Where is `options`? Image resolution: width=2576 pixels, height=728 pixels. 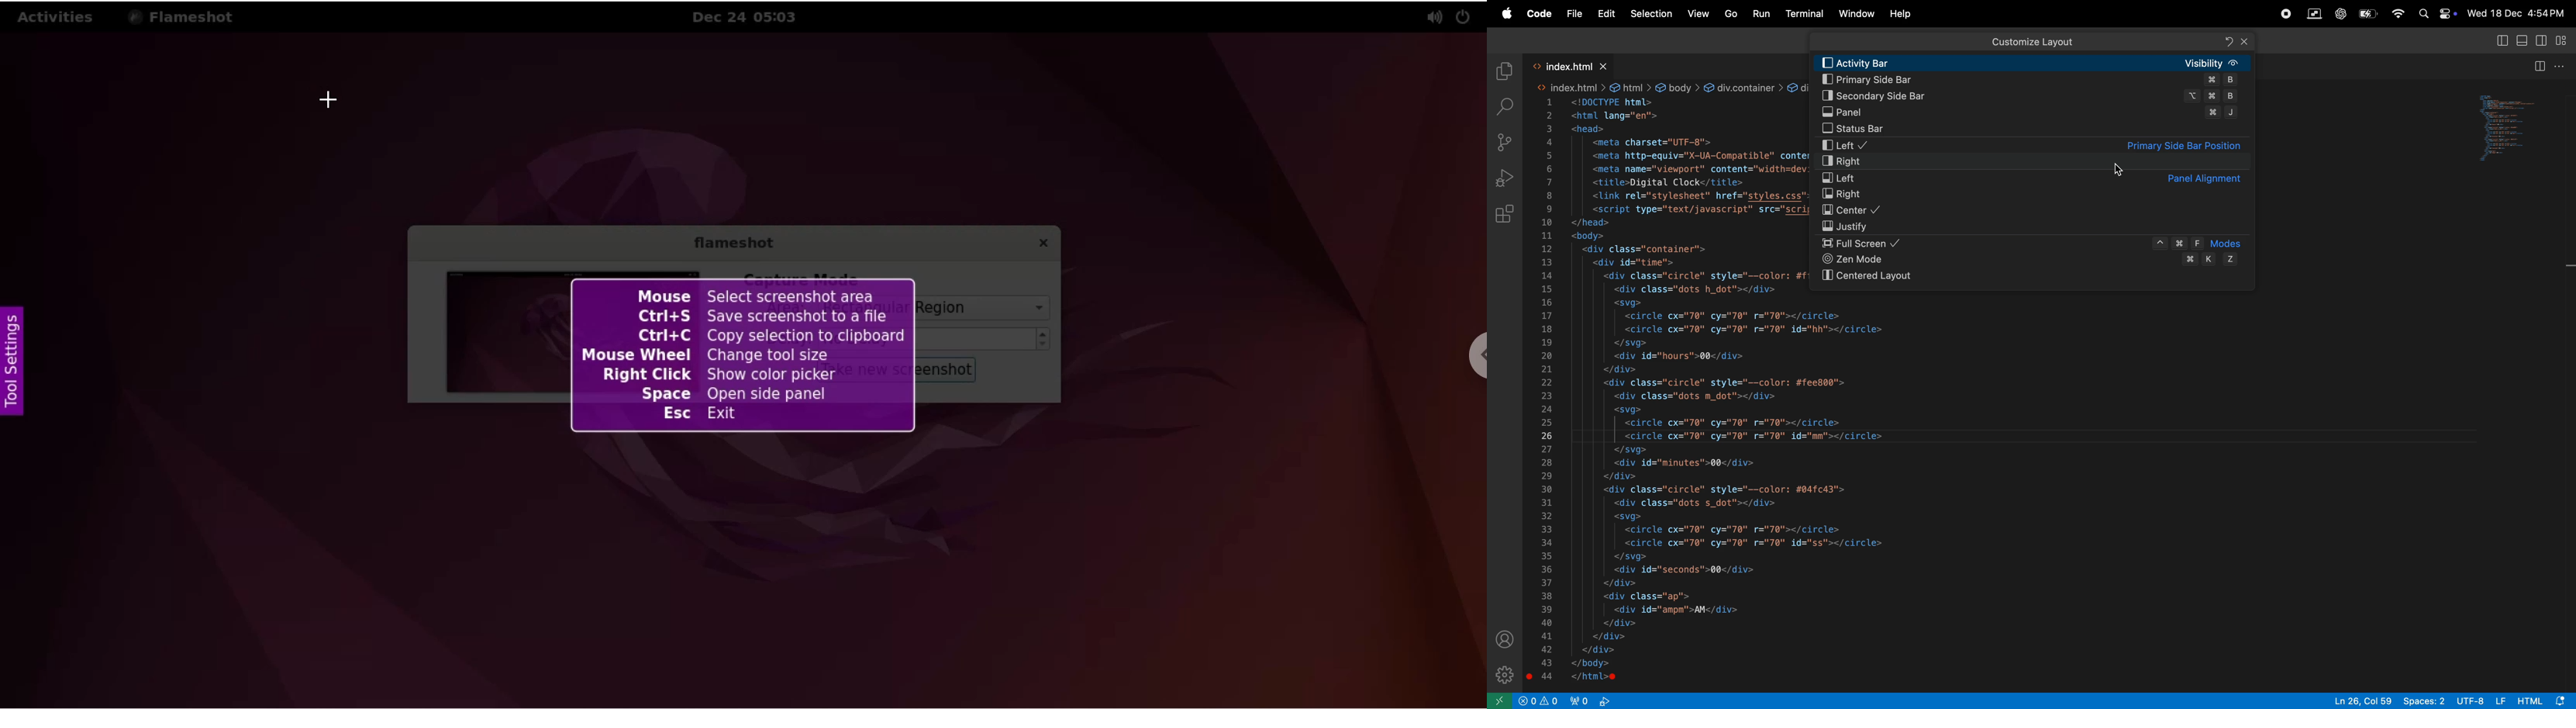
options is located at coordinates (2561, 65).